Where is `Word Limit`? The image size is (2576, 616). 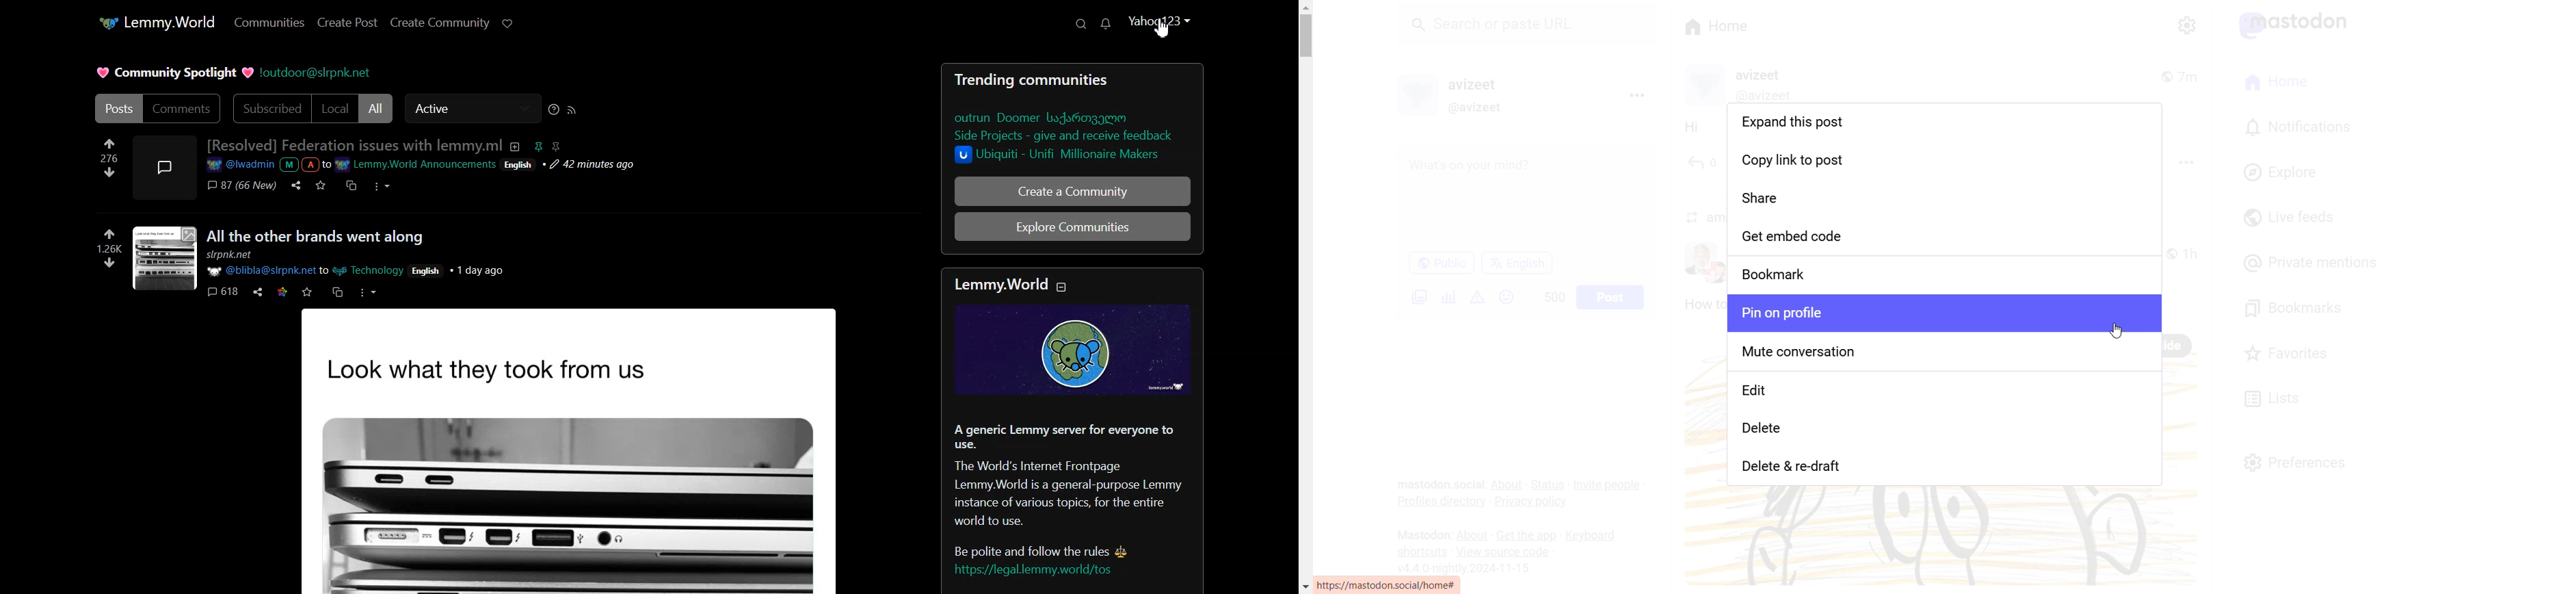
Word Limit is located at coordinates (1555, 296).